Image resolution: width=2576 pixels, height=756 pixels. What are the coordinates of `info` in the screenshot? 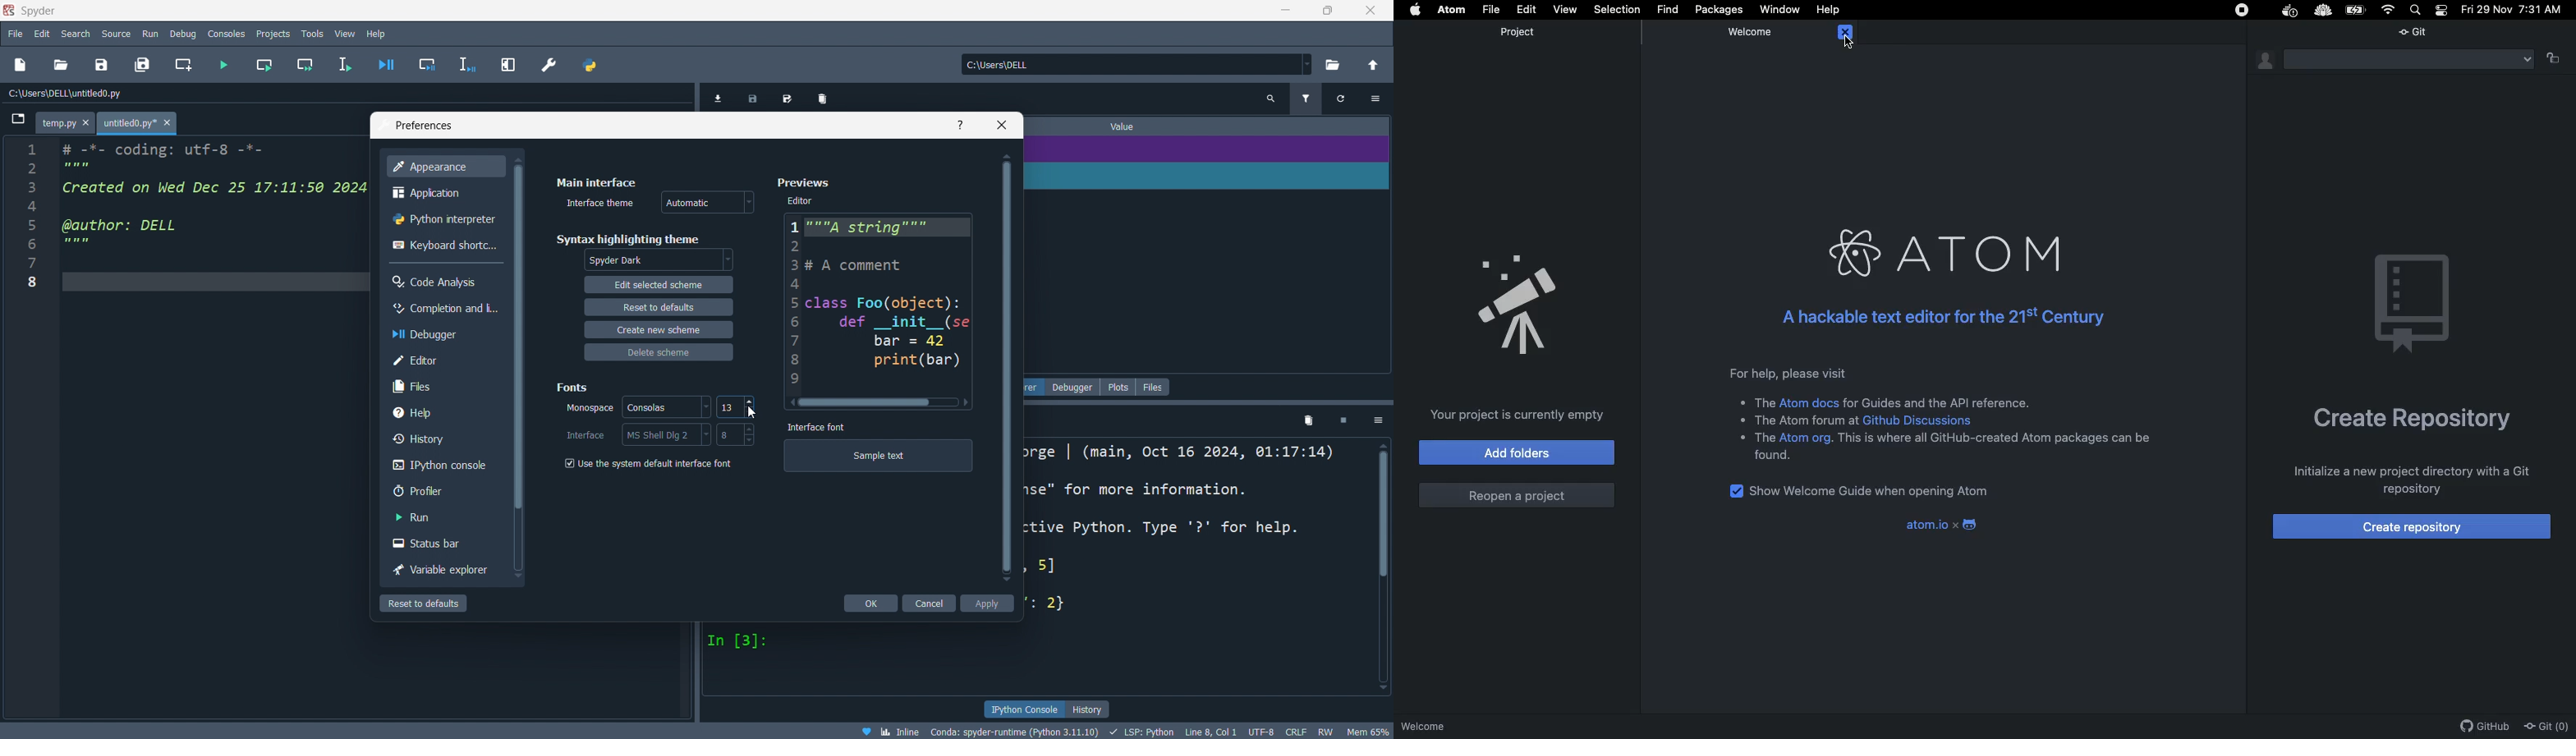 It's located at (960, 125).